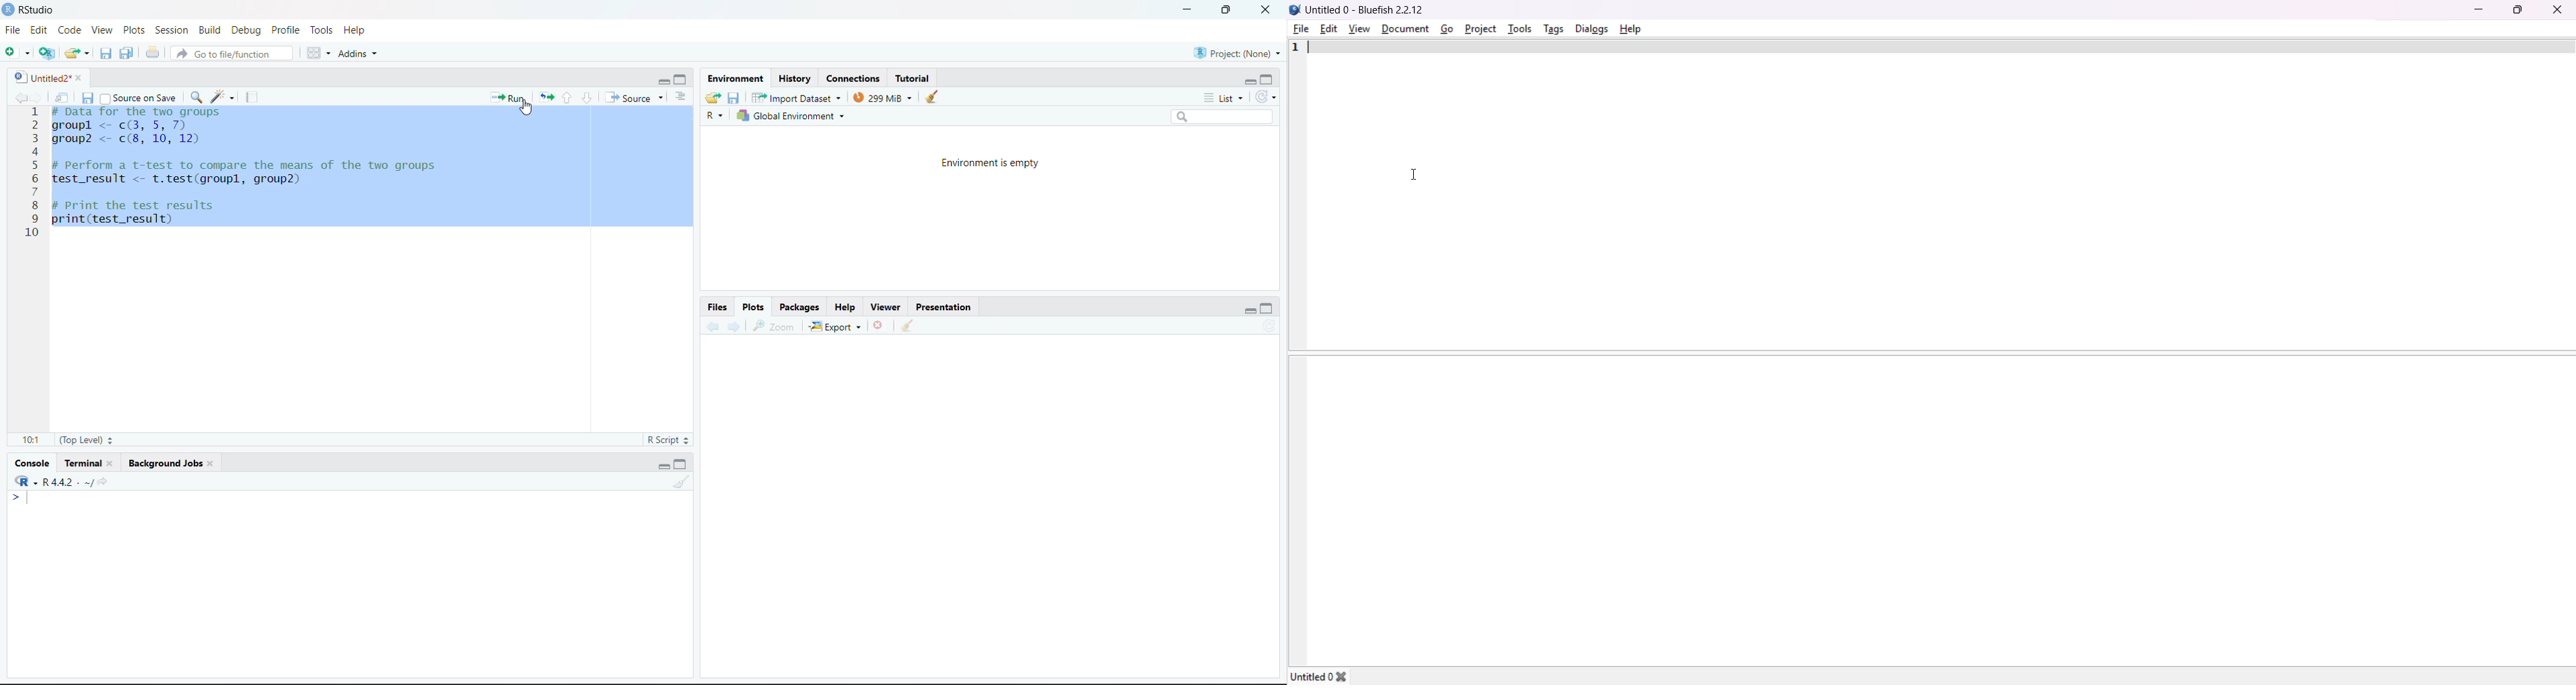 The width and height of the screenshot is (2576, 700). I want to click on File, so click(15, 29).